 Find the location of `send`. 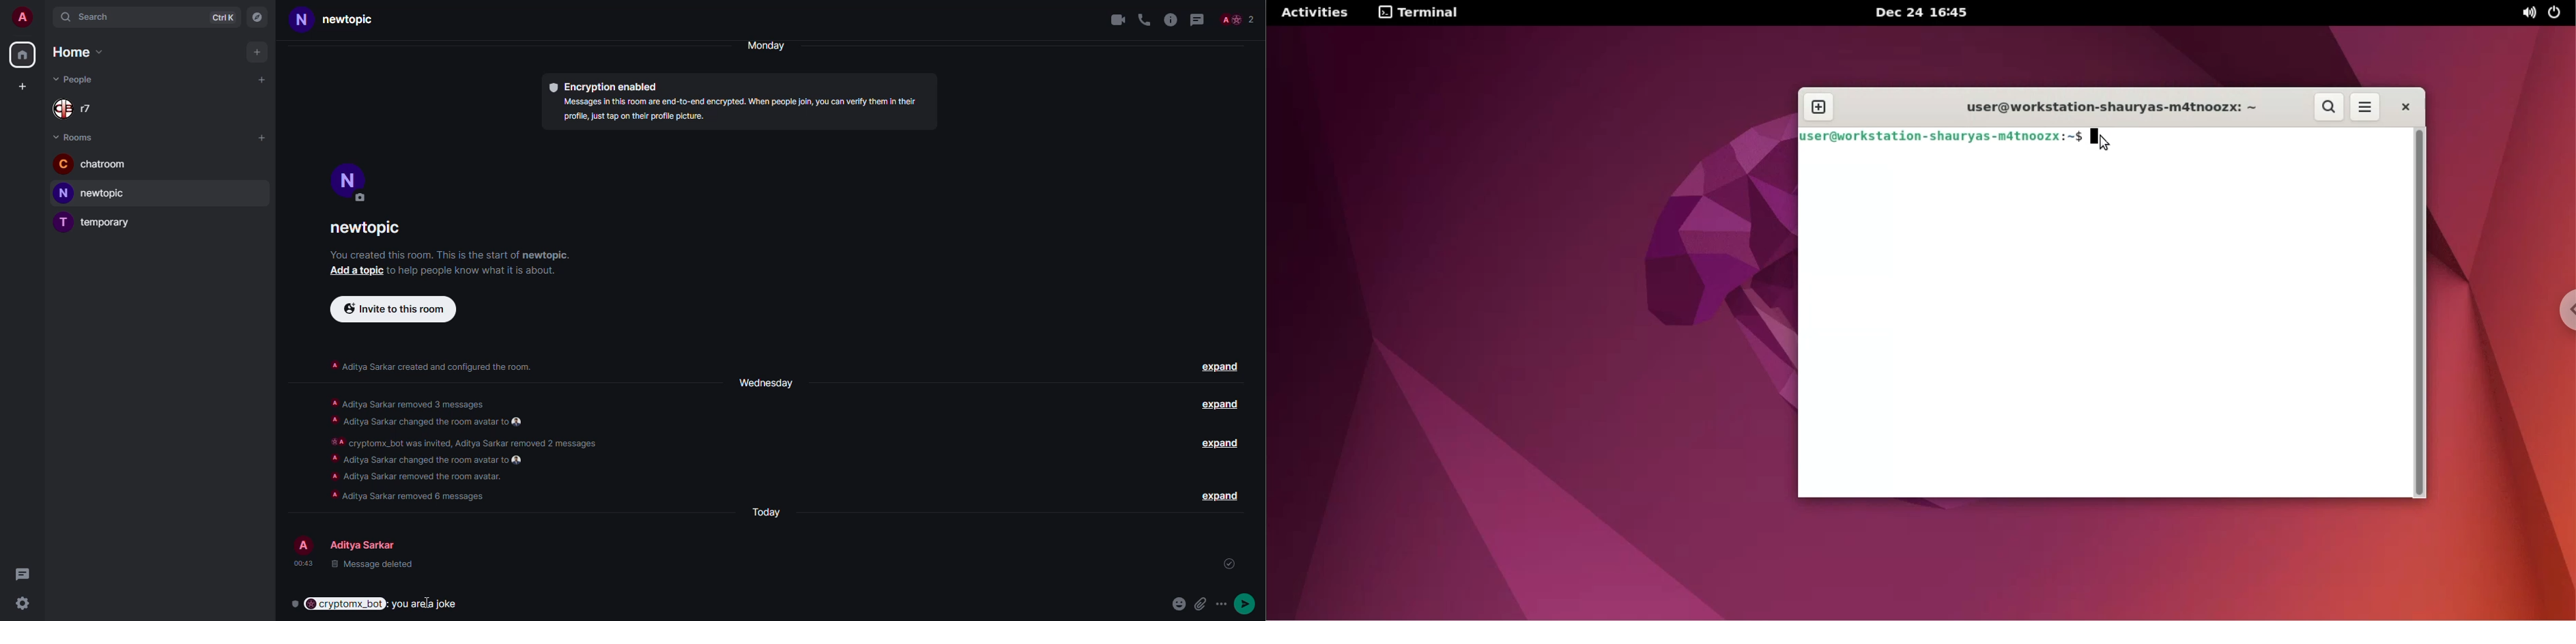

send is located at coordinates (1249, 603).